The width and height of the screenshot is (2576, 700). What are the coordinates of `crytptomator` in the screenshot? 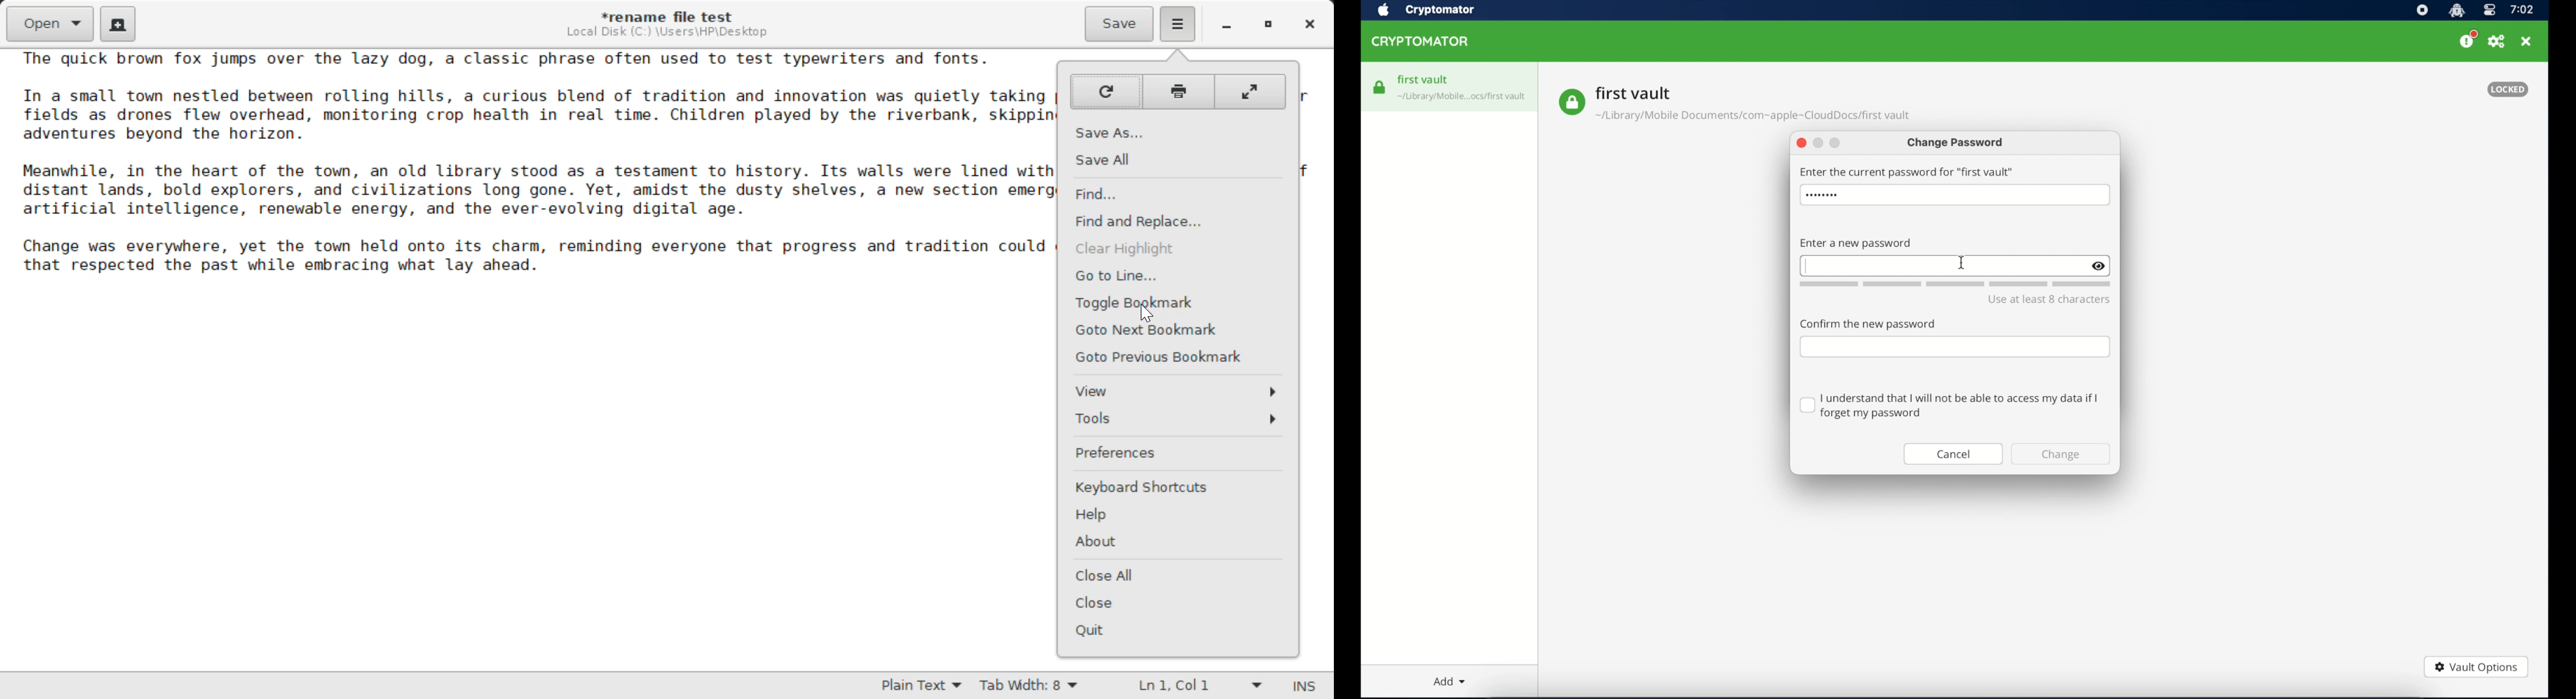 It's located at (1439, 11).